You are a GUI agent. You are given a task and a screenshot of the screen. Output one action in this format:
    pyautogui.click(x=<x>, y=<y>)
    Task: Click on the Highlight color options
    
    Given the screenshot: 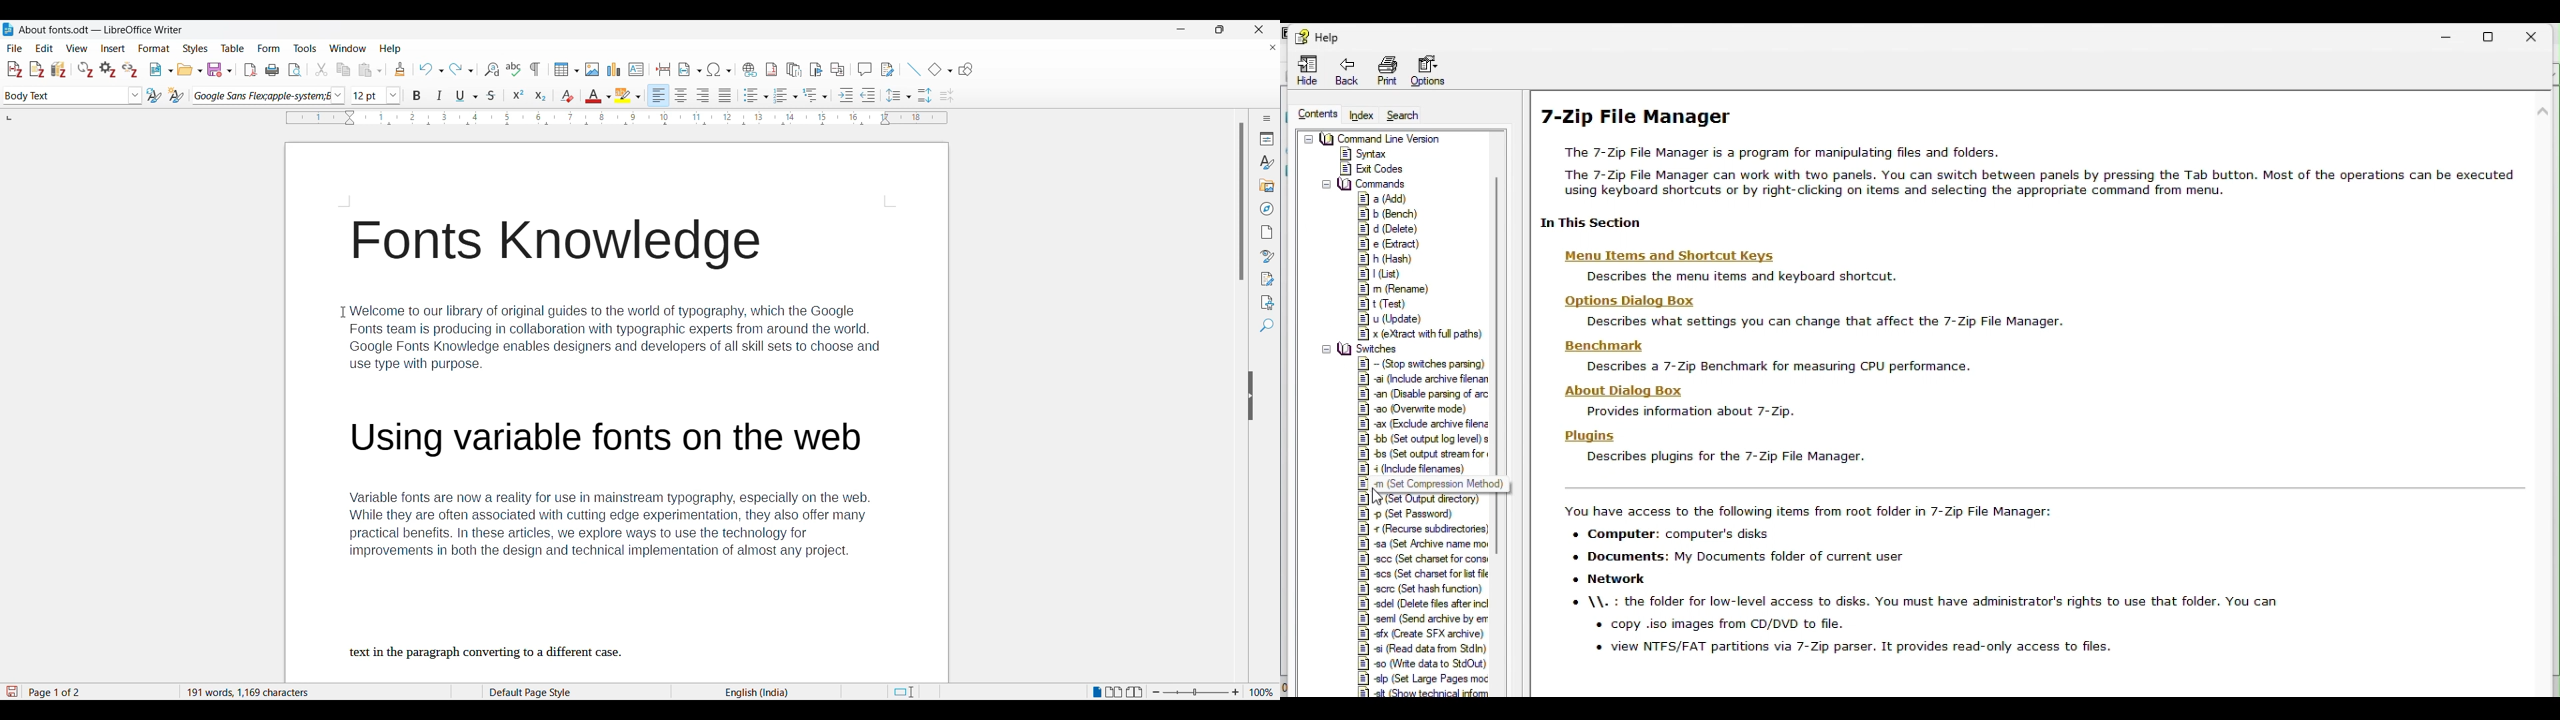 What is the action you would take?
    pyautogui.click(x=627, y=95)
    